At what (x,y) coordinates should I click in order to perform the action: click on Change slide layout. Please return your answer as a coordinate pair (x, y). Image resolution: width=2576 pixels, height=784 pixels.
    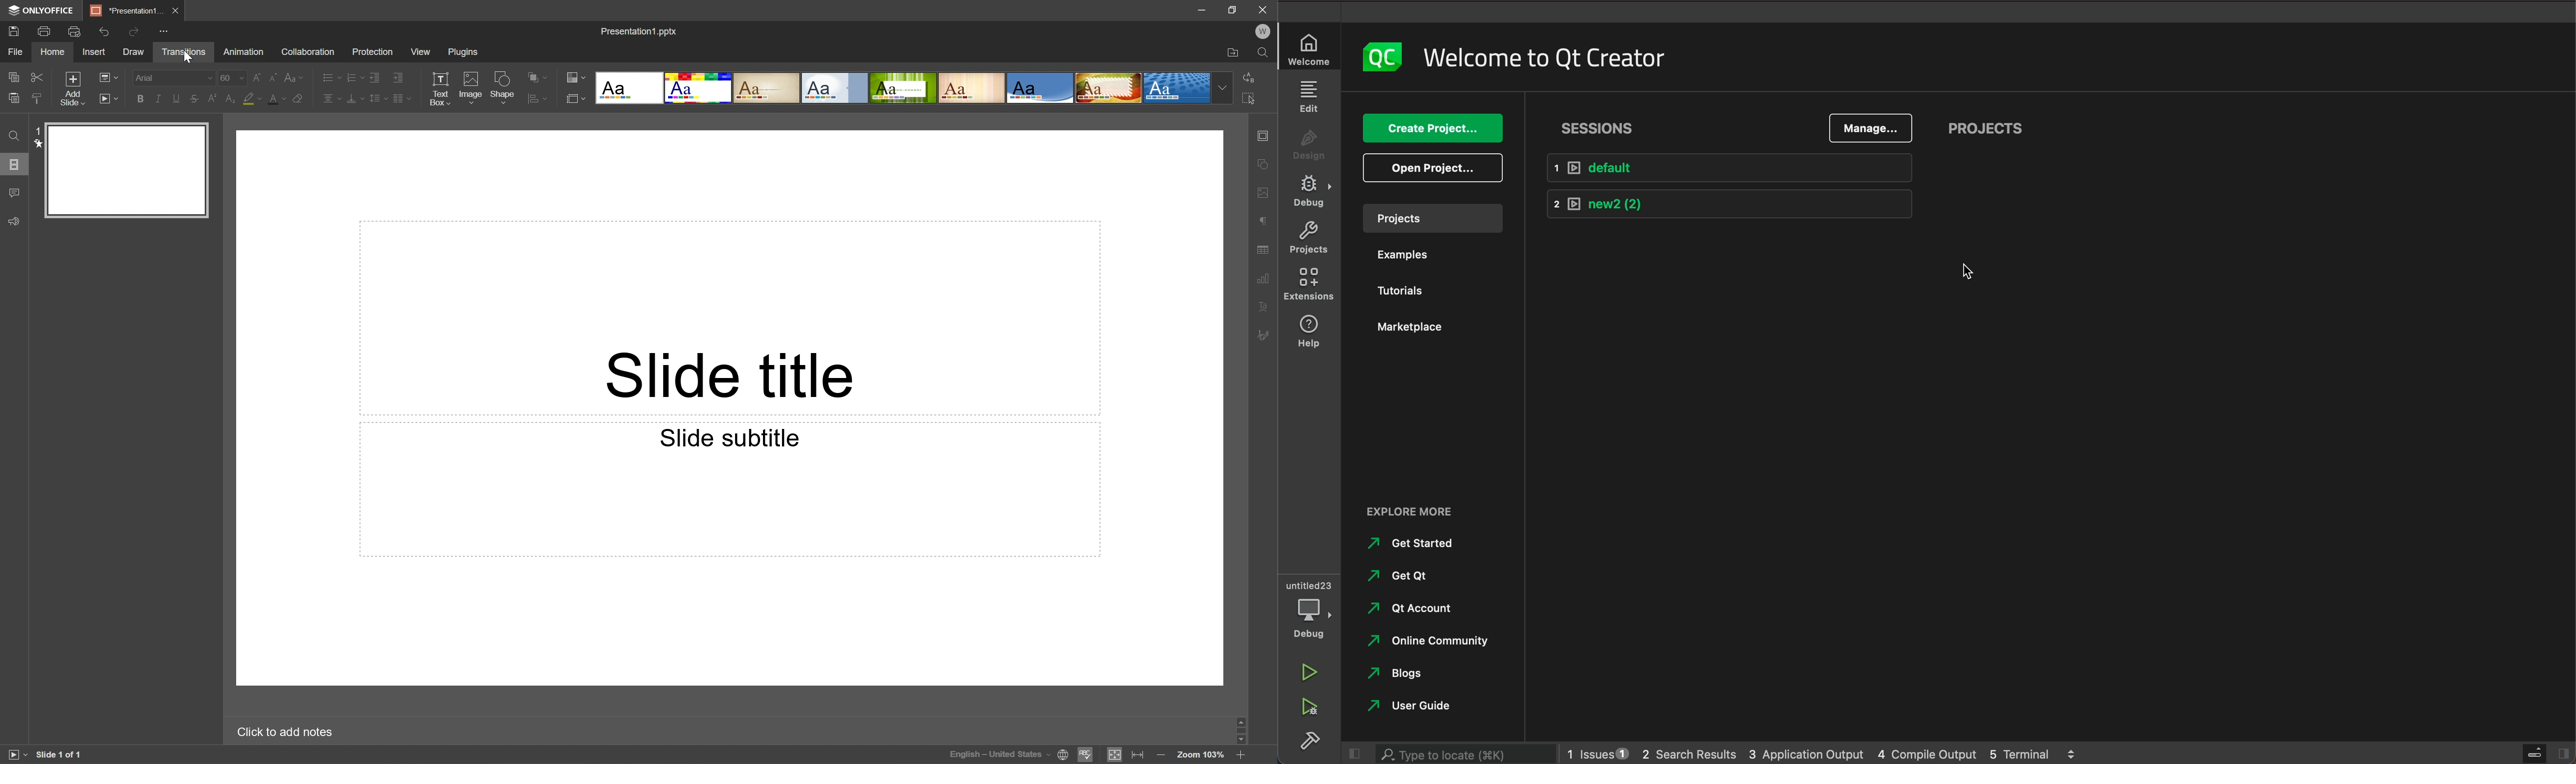
    Looking at the image, I should click on (108, 76).